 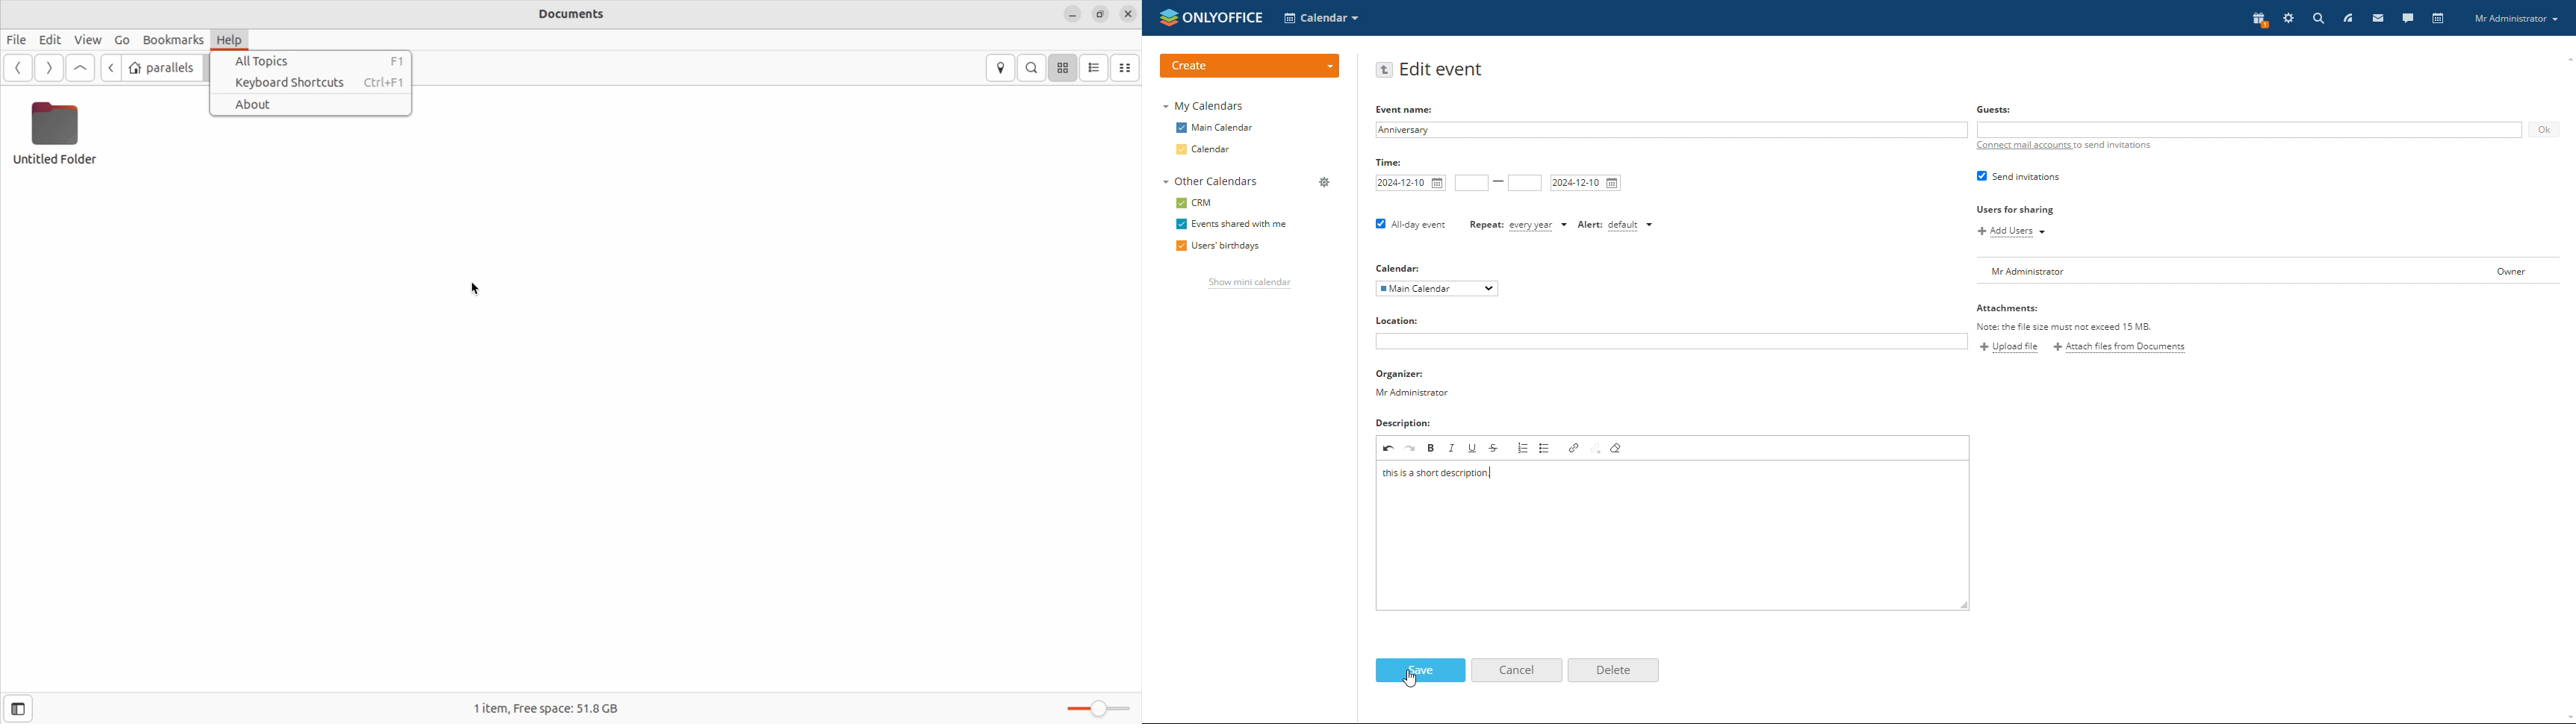 What do you see at coordinates (1207, 150) in the screenshot?
I see `calendar` at bounding box center [1207, 150].